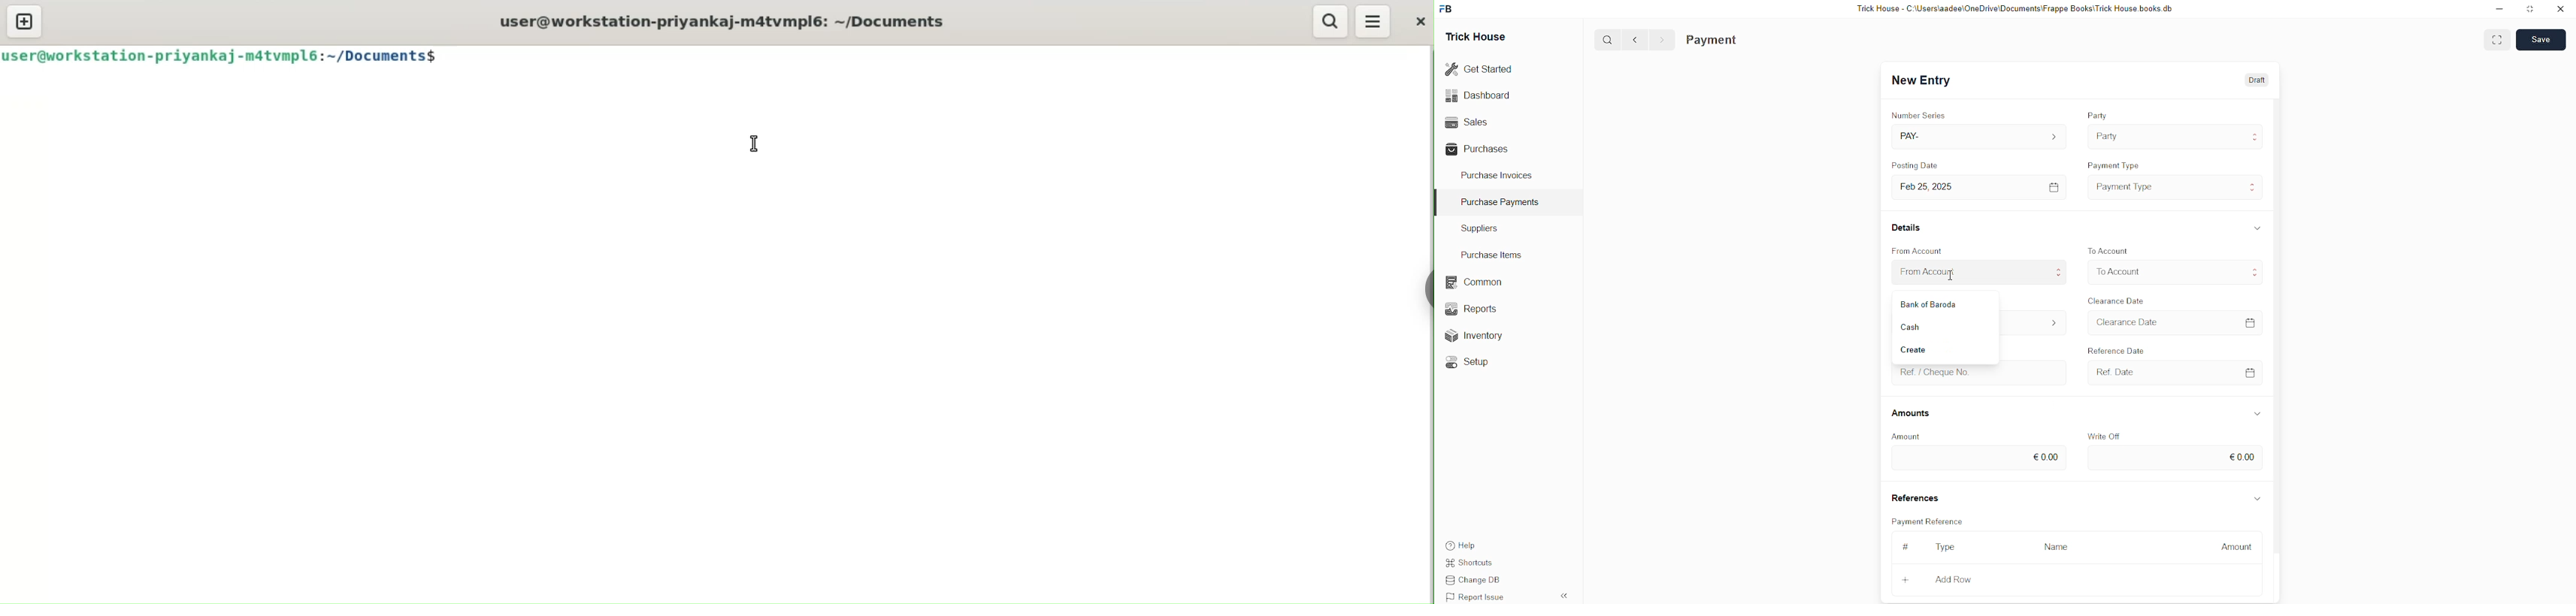 The image size is (2576, 616). What do you see at coordinates (2017, 9) in the screenshot?
I see `Trick House - C:\Users\aadee\OneDrive\Documents\Frappe Books\Trick House books.db` at bounding box center [2017, 9].